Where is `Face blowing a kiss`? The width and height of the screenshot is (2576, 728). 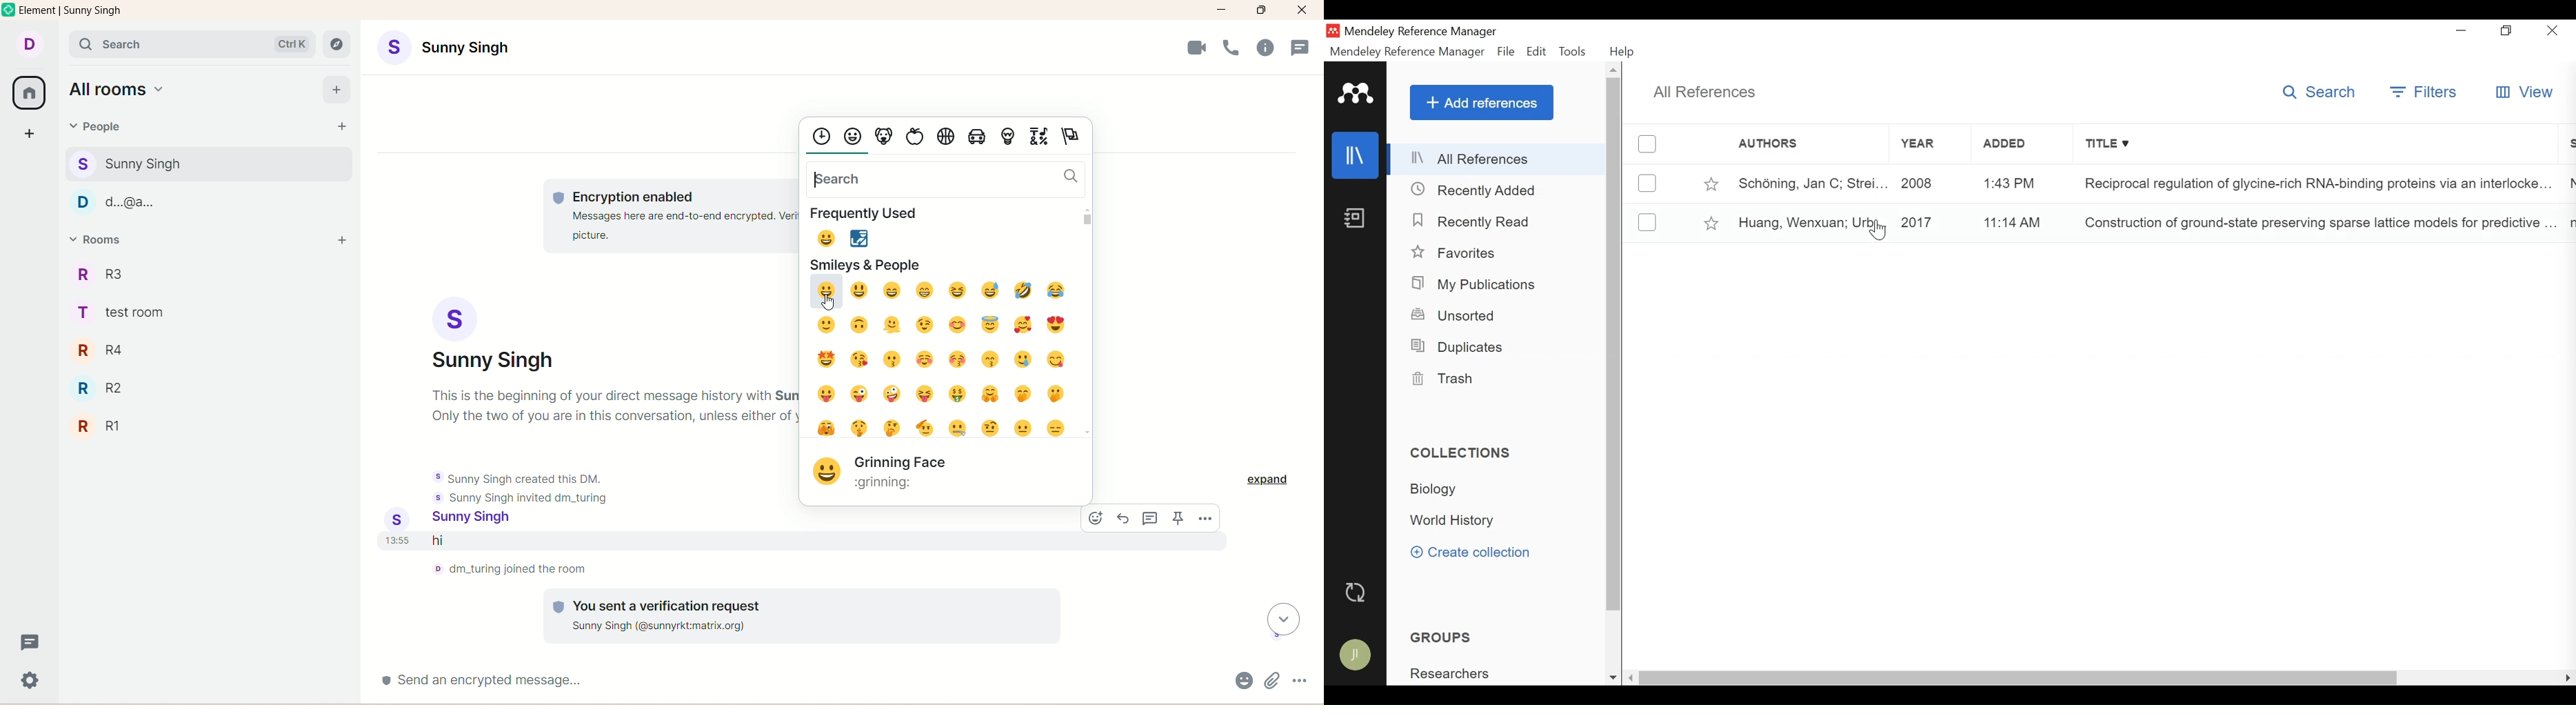 Face blowing a kiss is located at coordinates (860, 359).